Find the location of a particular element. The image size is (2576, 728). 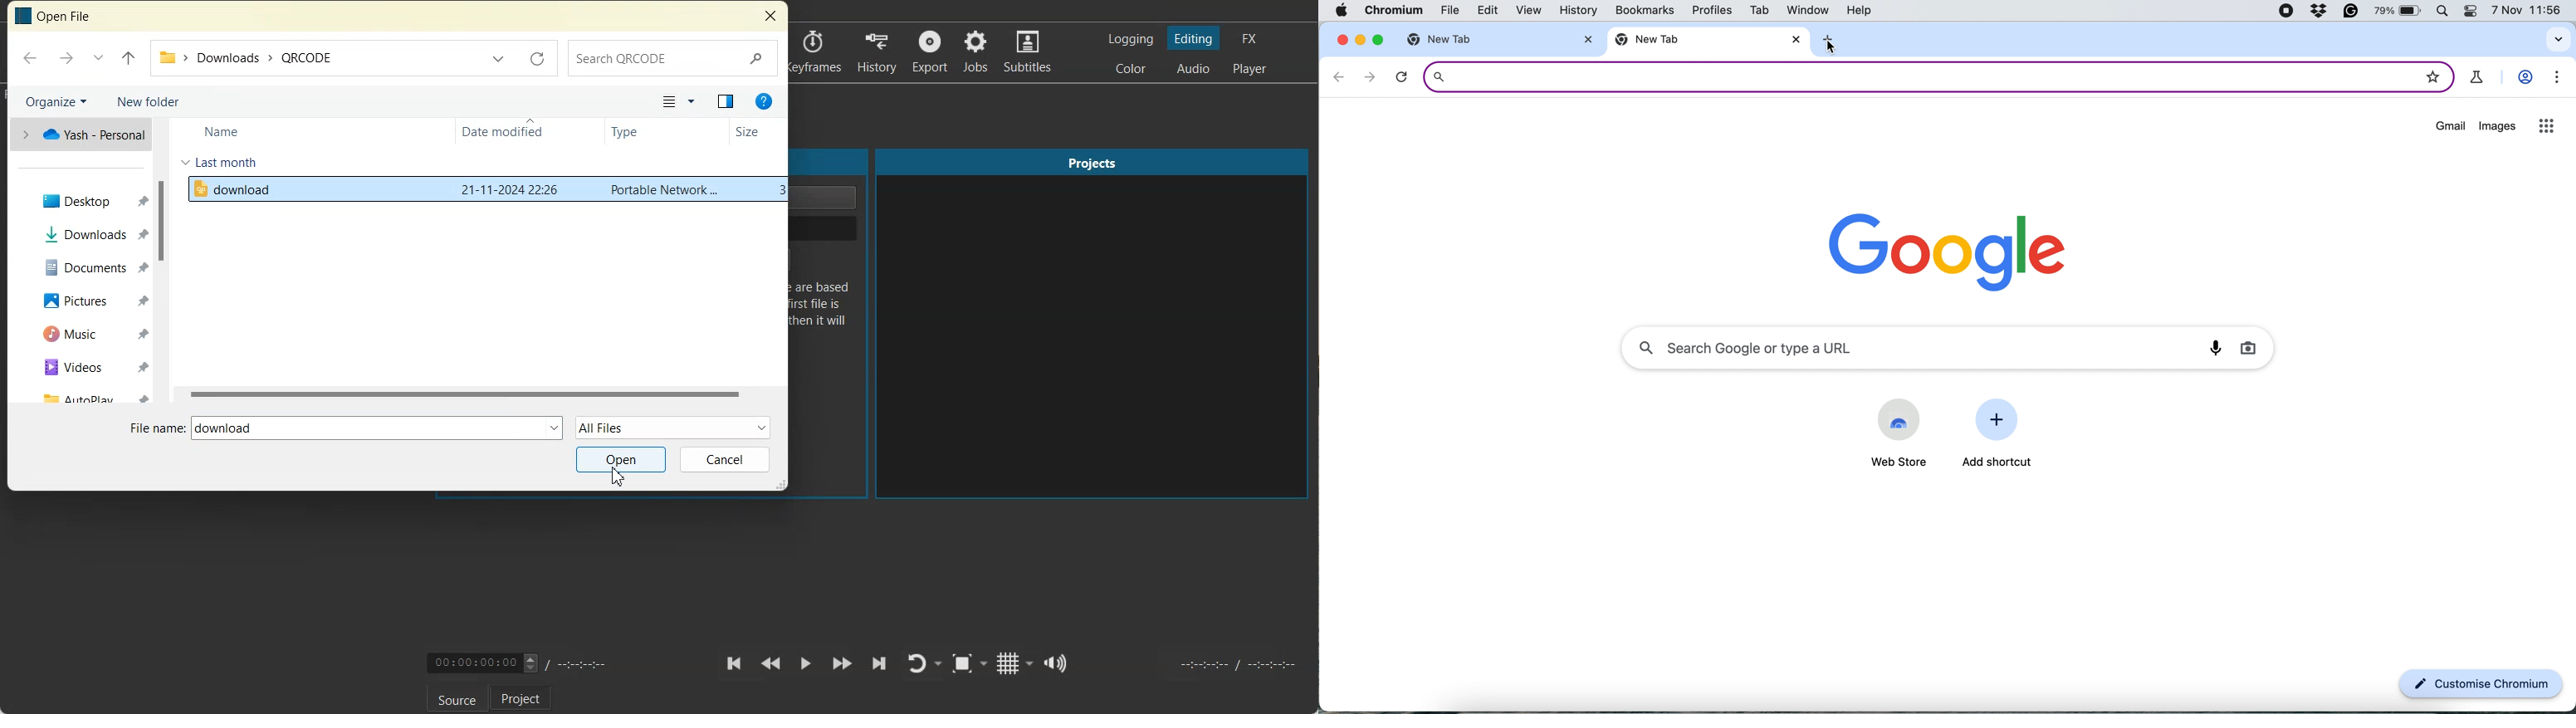

dropbox is located at coordinates (2320, 11).